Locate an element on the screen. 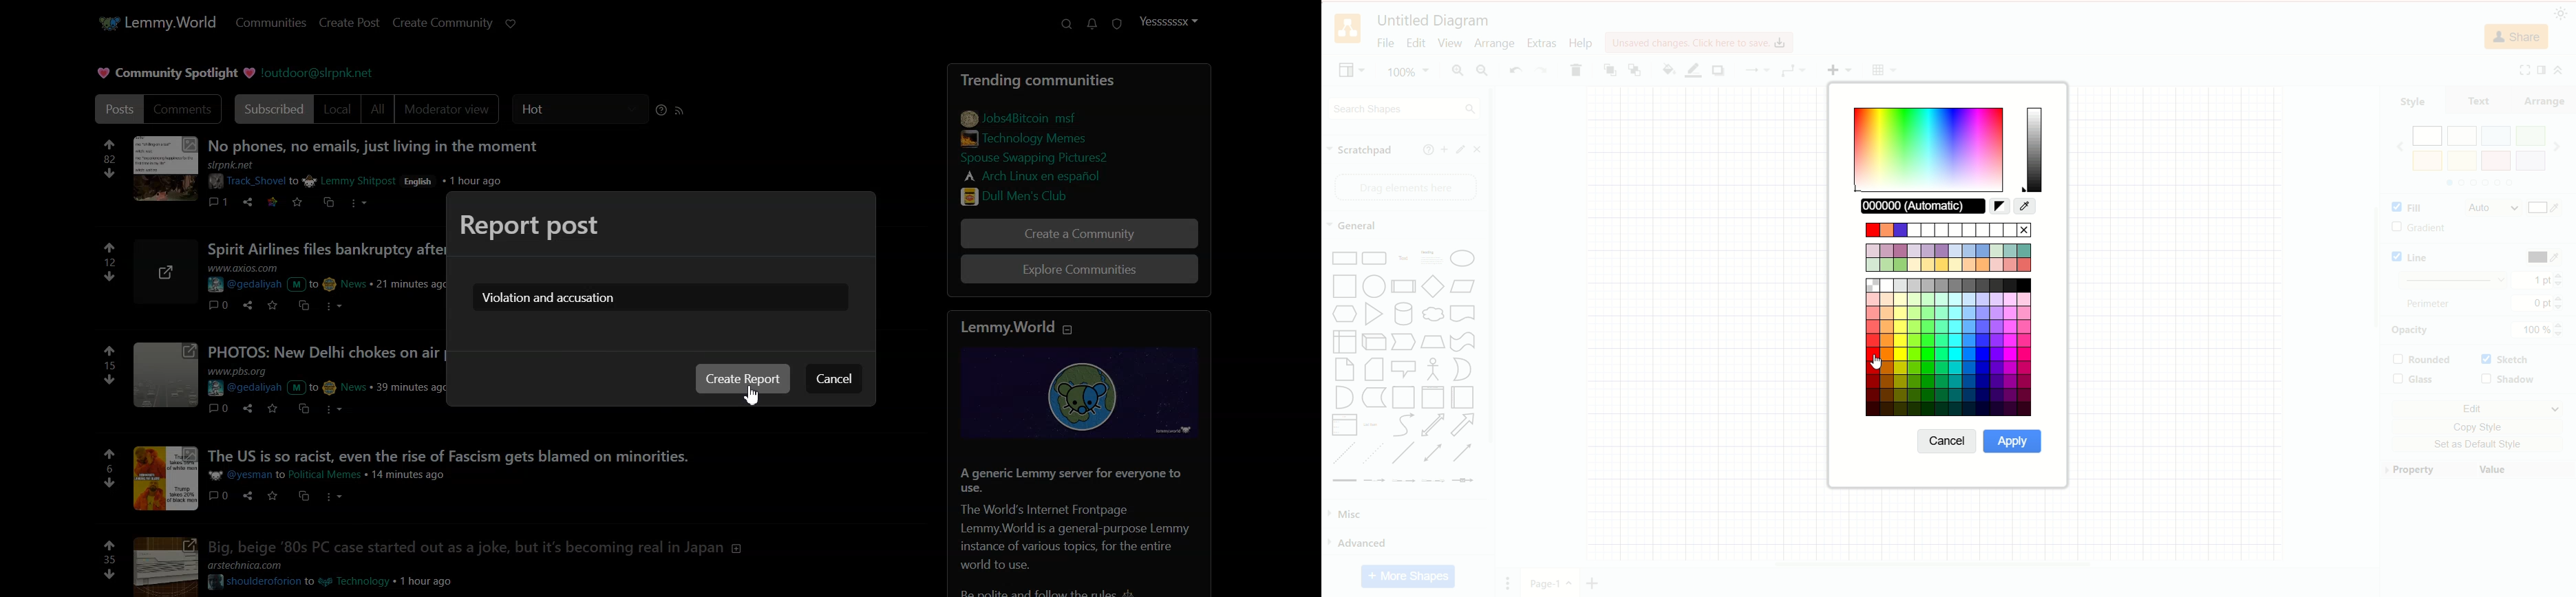 The width and height of the screenshot is (2576, 616). share is located at coordinates (248, 202).